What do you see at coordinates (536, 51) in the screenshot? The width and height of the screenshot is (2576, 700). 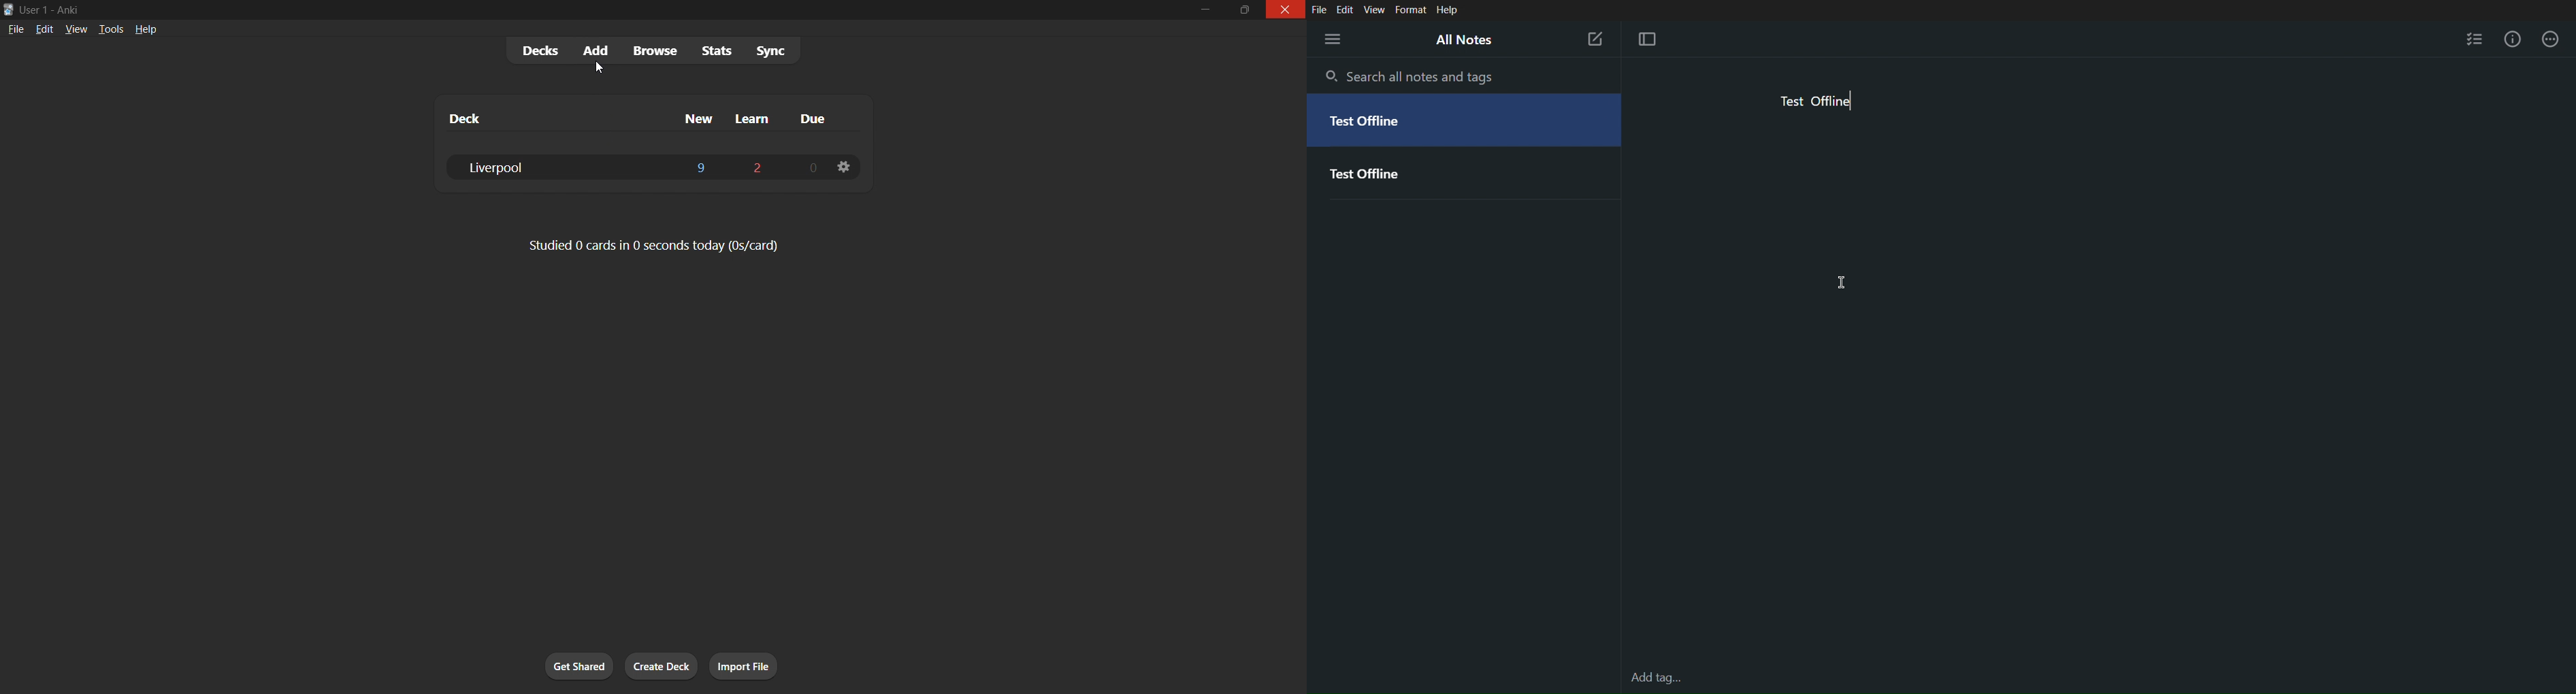 I see `decks` at bounding box center [536, 51].